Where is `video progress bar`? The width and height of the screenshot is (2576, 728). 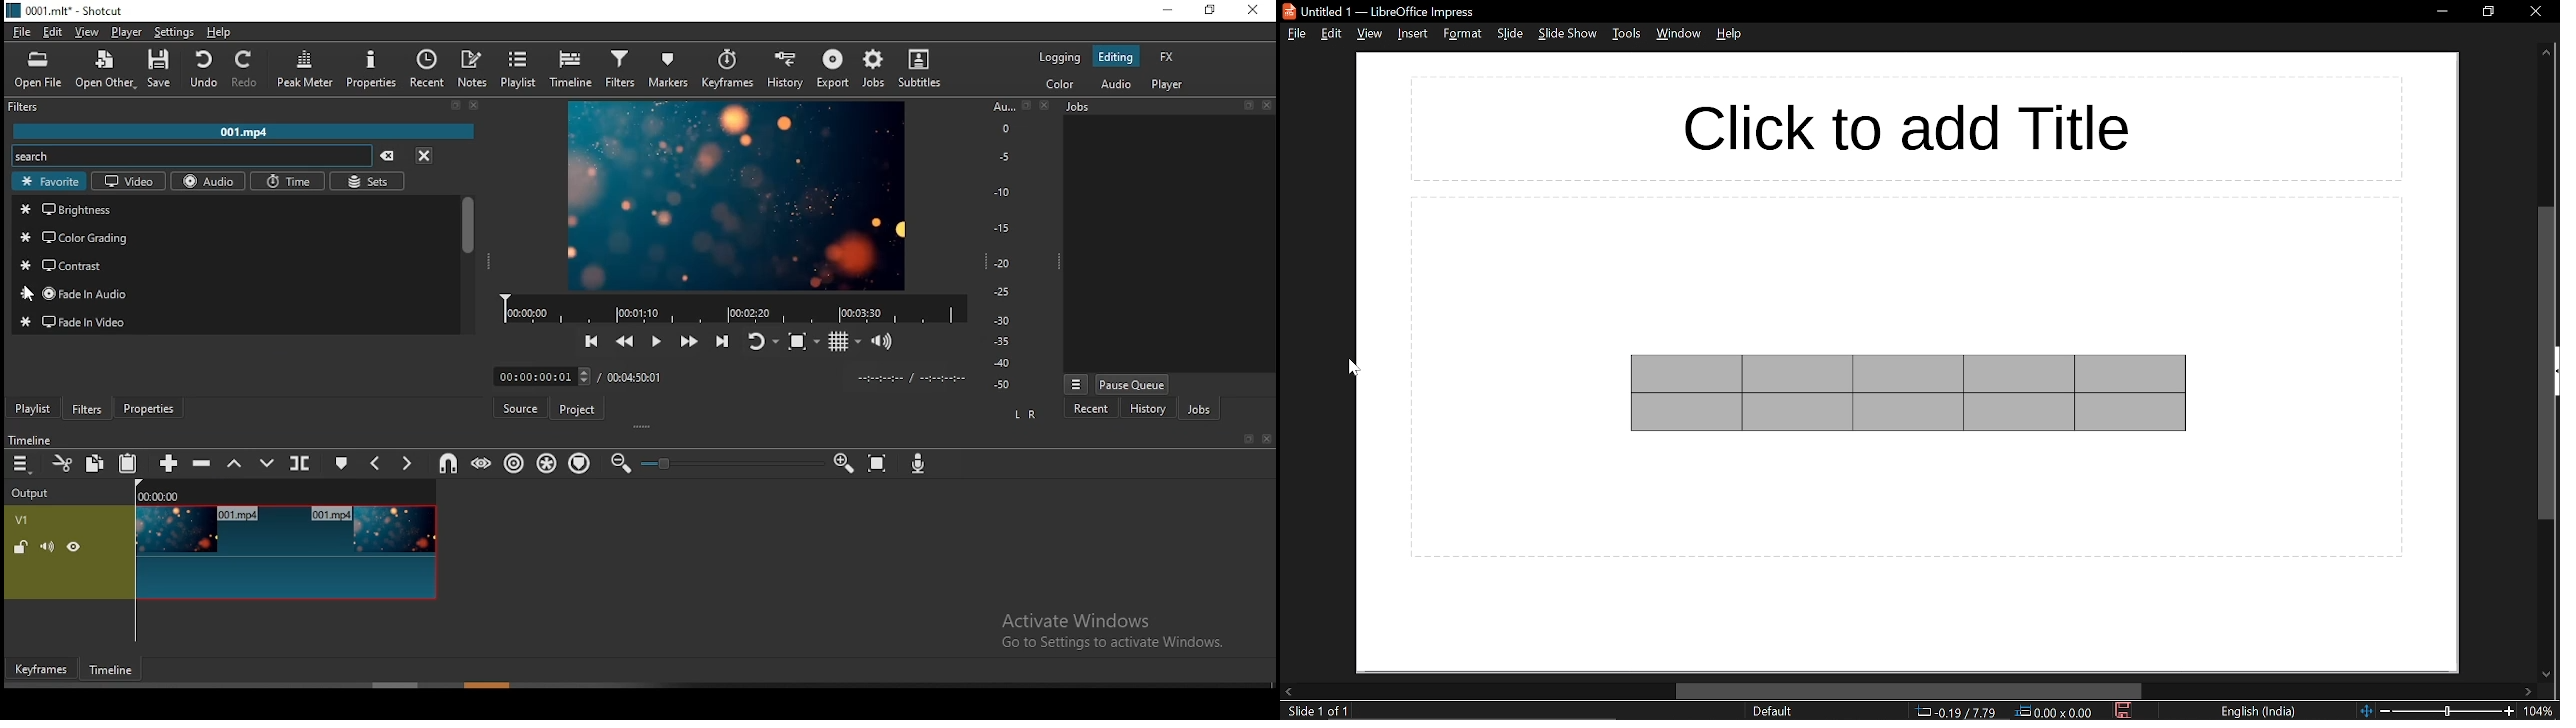
video progress bar is located at coordinates (728, 305).